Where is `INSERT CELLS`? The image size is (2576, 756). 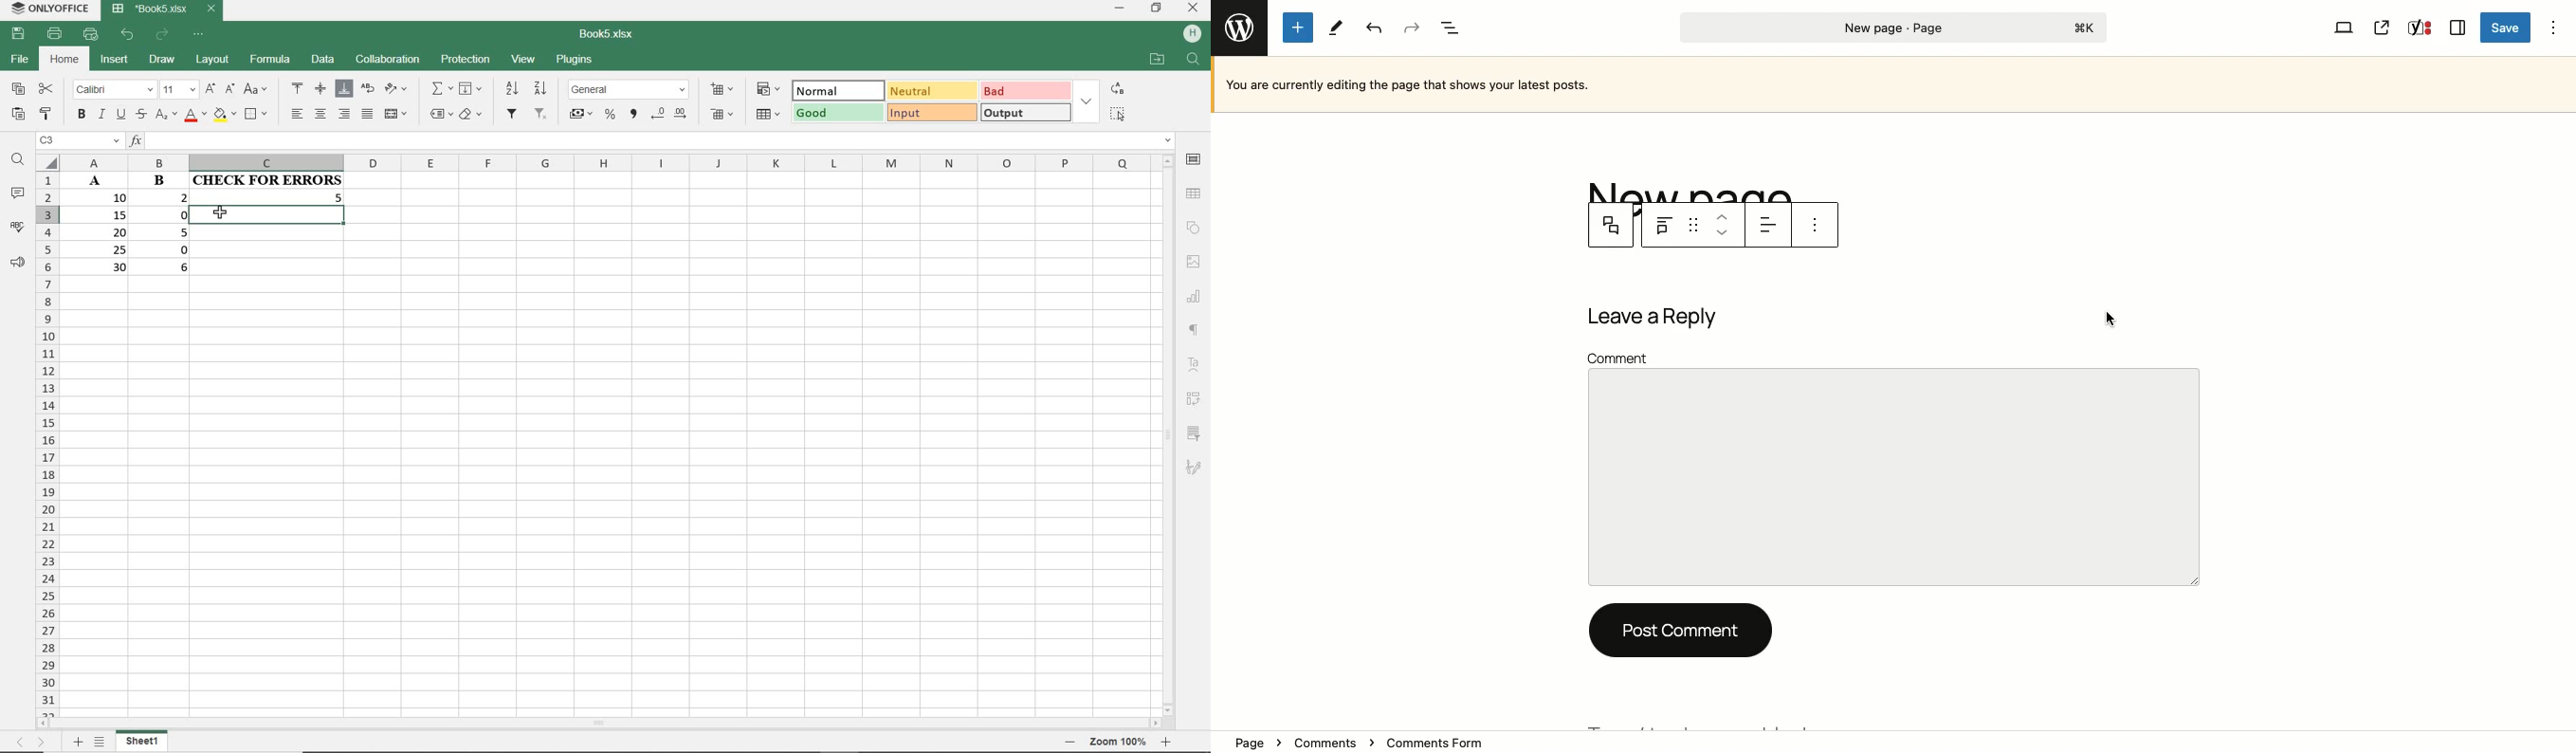
INSERT CELLS is located at coordinates (722, 89).